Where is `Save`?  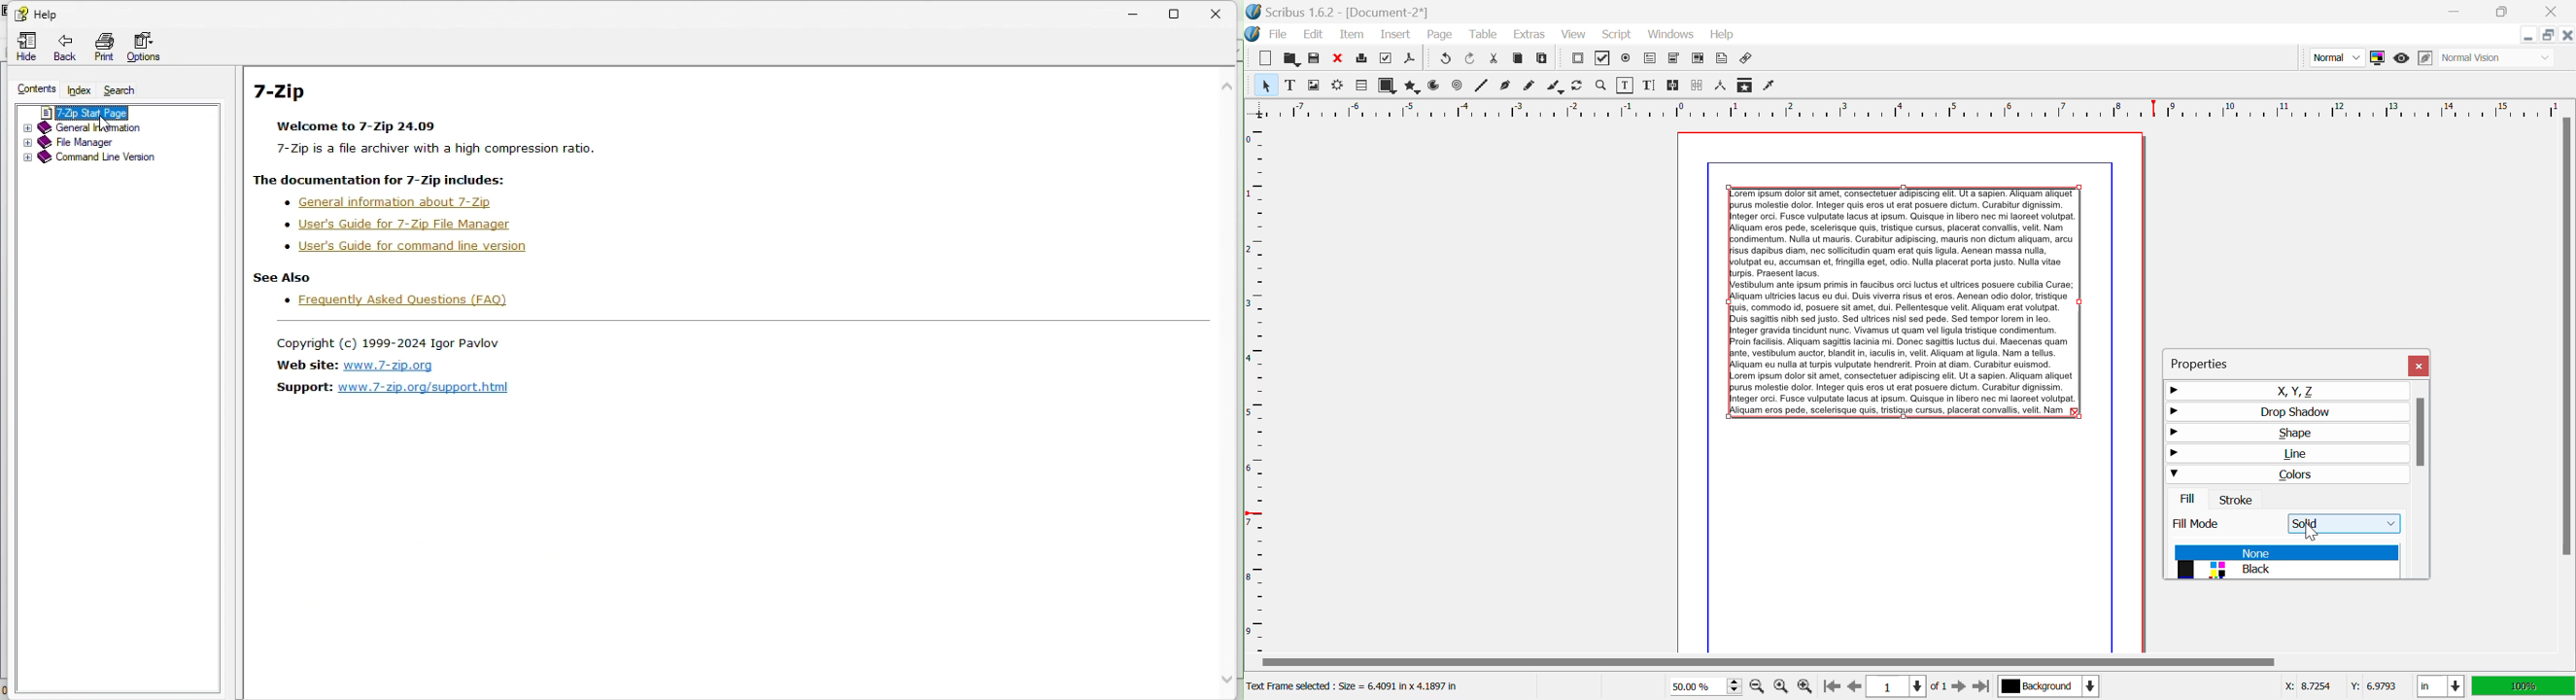
Save is located at coordinates (1314, 58).